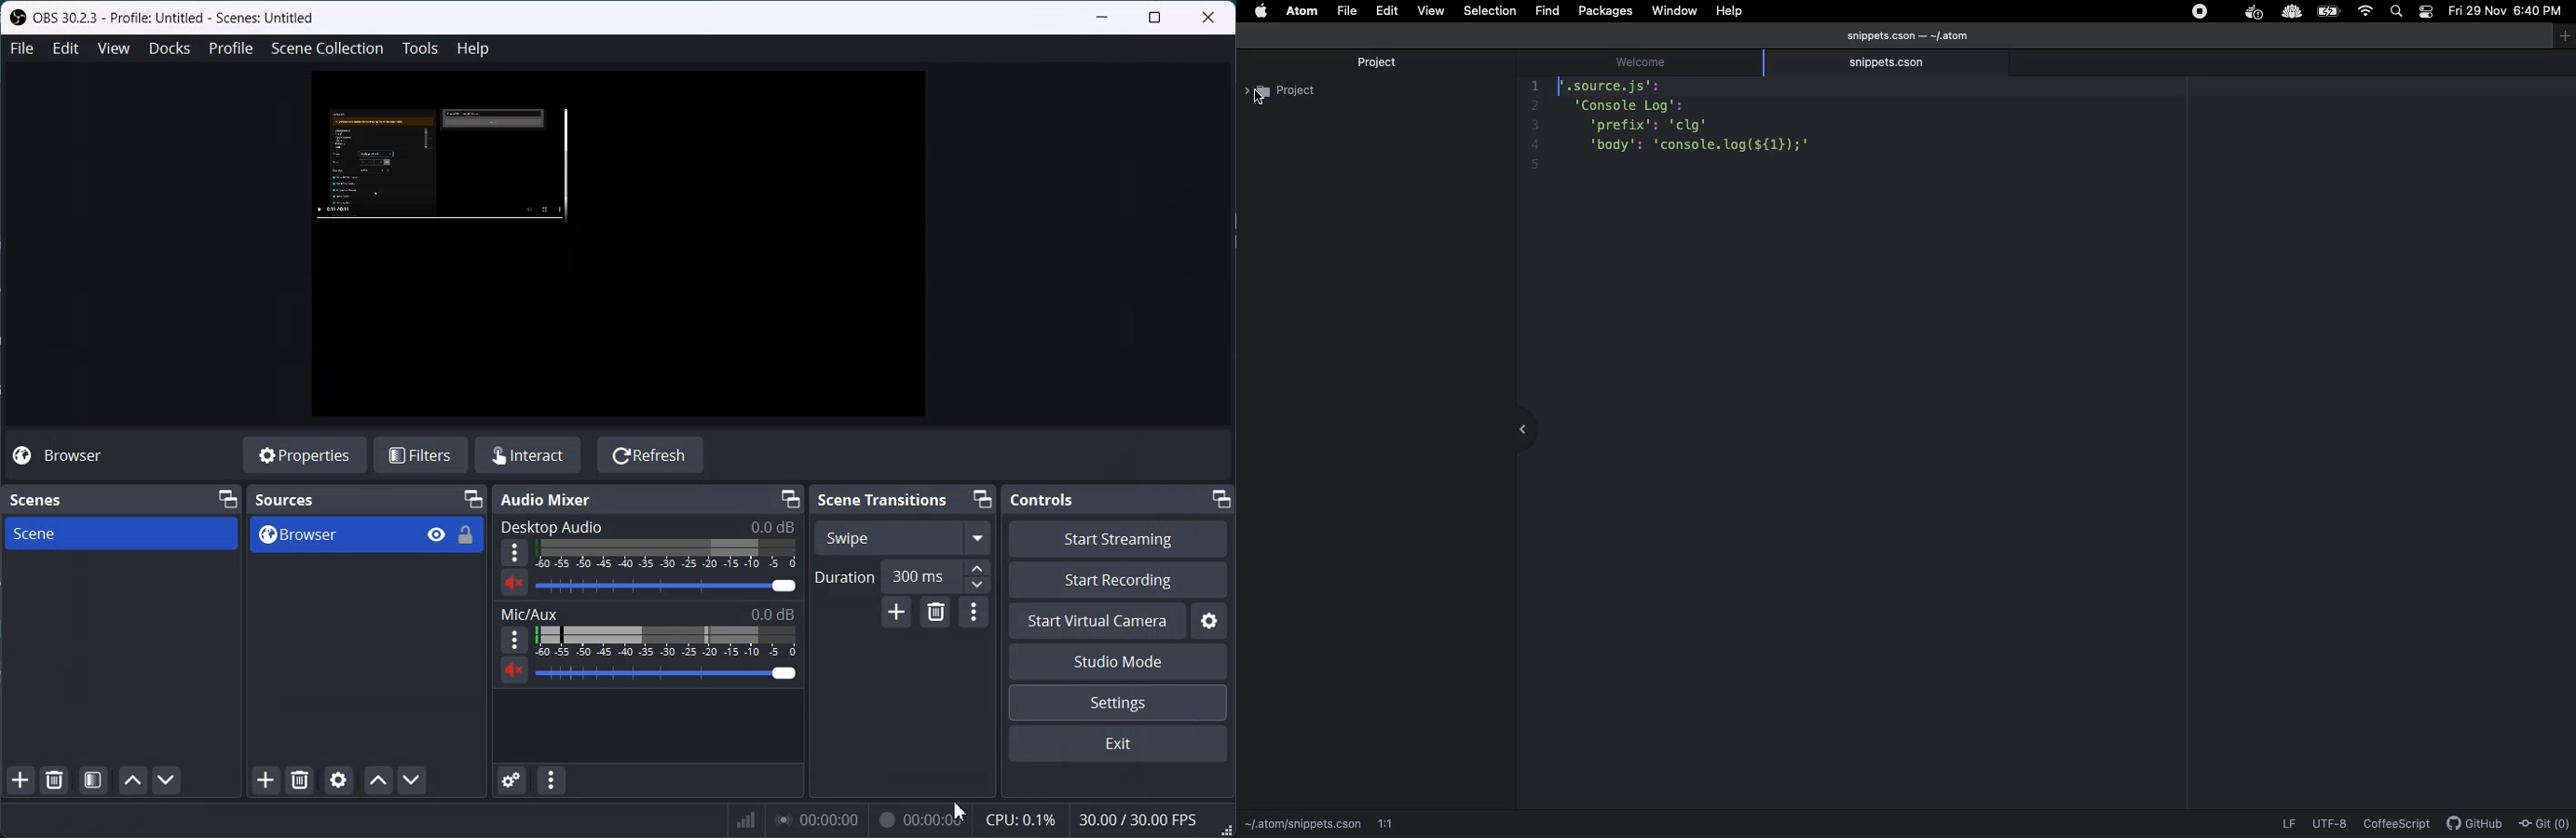 The width and height of the screenshot is (2576, 840). Describe the element at coordinates (647, 613) in the screenshot. I see `Mic/Aux 0.0 dB` at that location.